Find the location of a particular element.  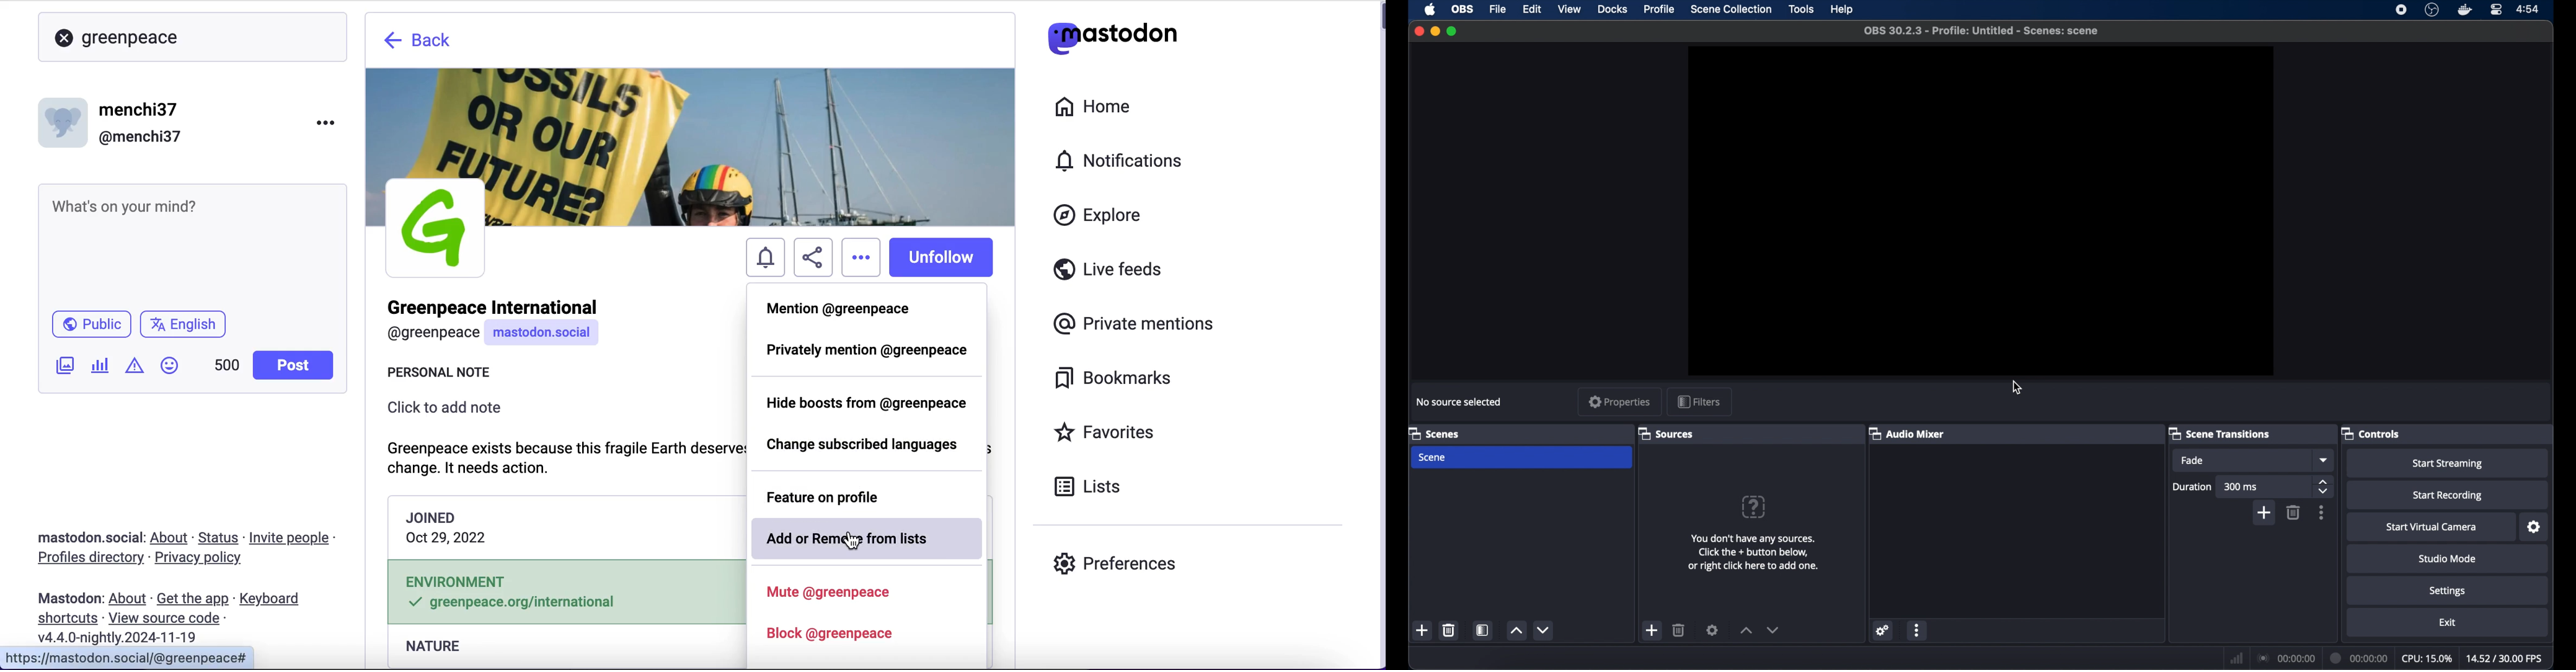

share is located at coordinates (812, 260).